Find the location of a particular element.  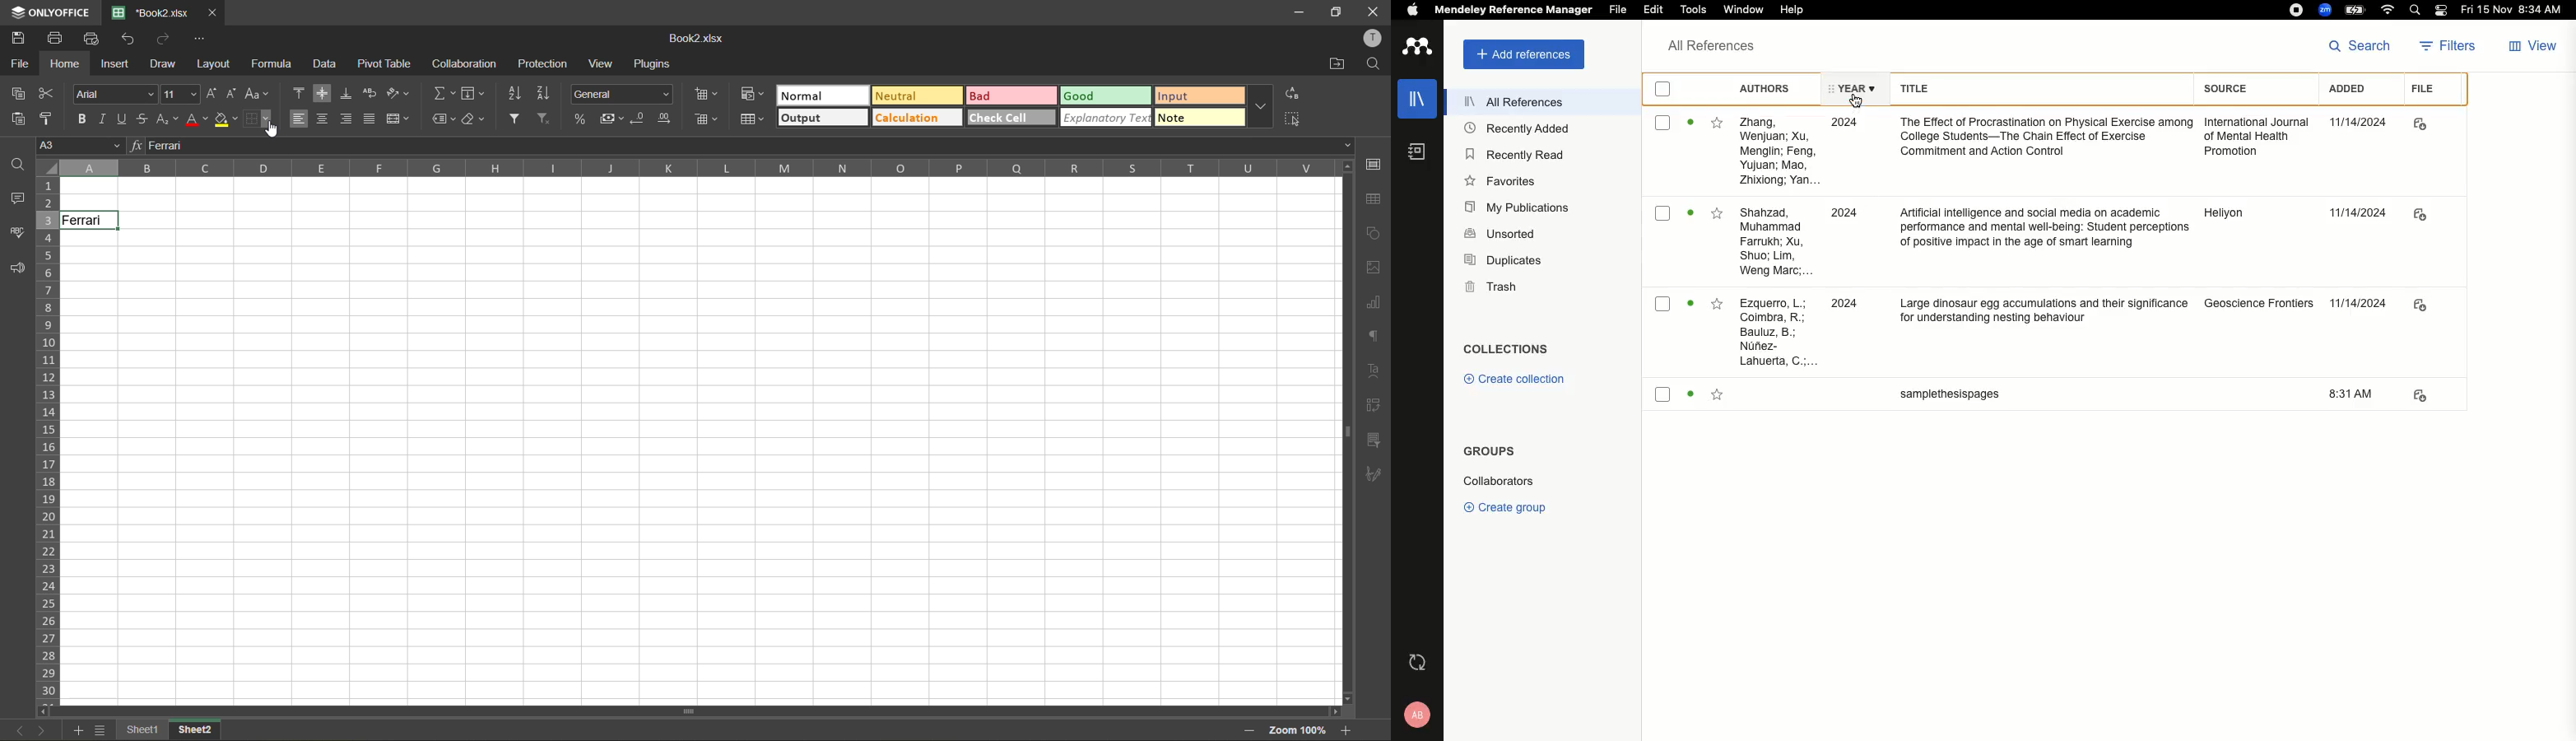

Collaborators is located at coordinates (1500, 482).